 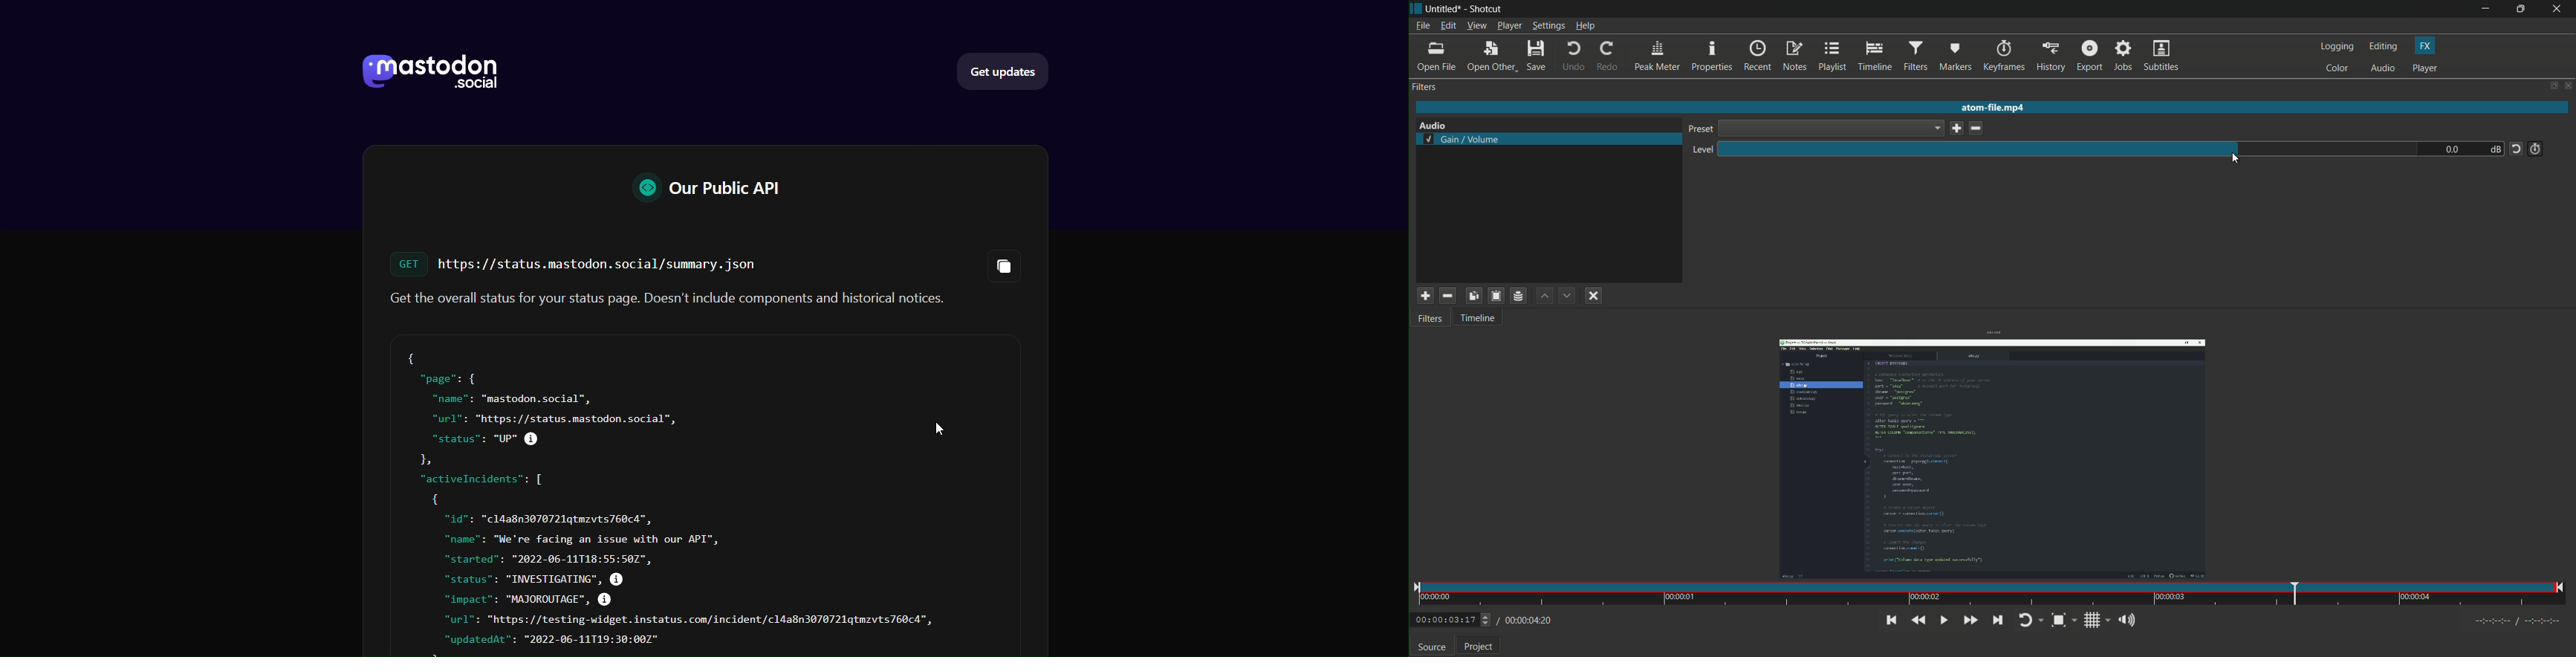 I want to click on save filter set, so click(x=1519, y=295).